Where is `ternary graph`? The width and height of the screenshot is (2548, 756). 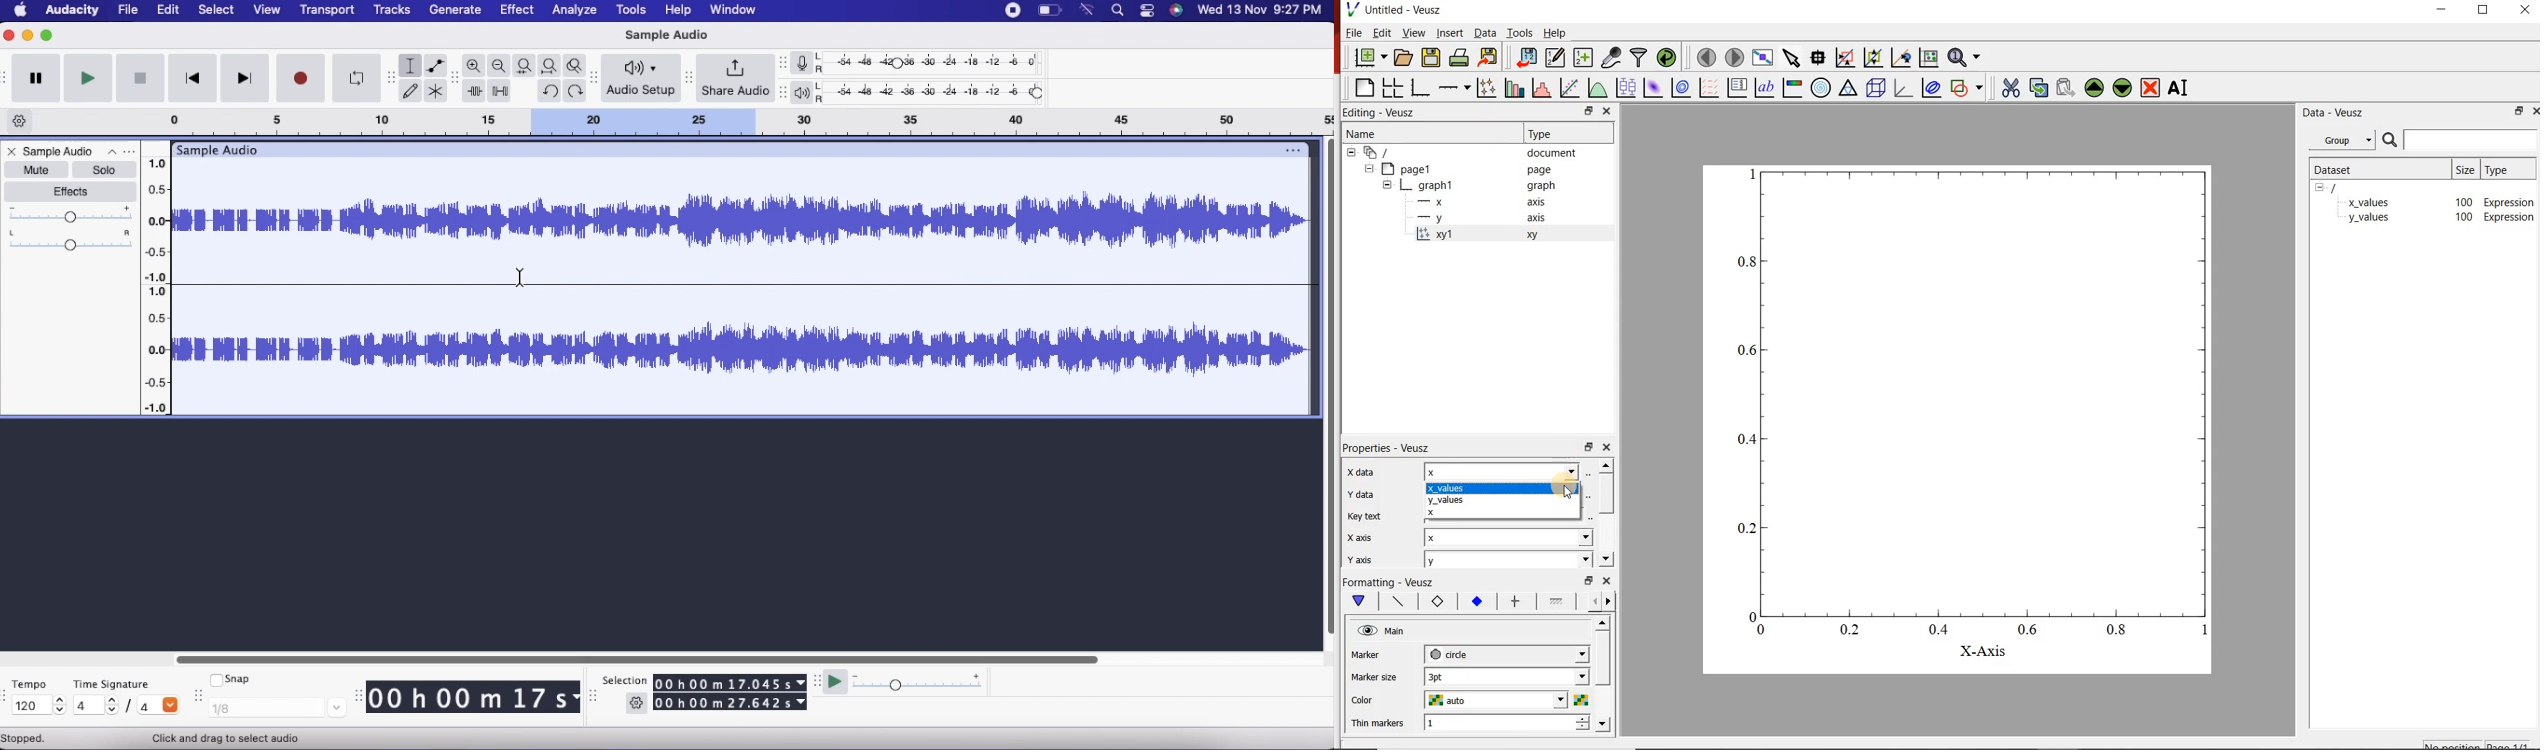 ternary graph is located at coordinates (1850, 90).